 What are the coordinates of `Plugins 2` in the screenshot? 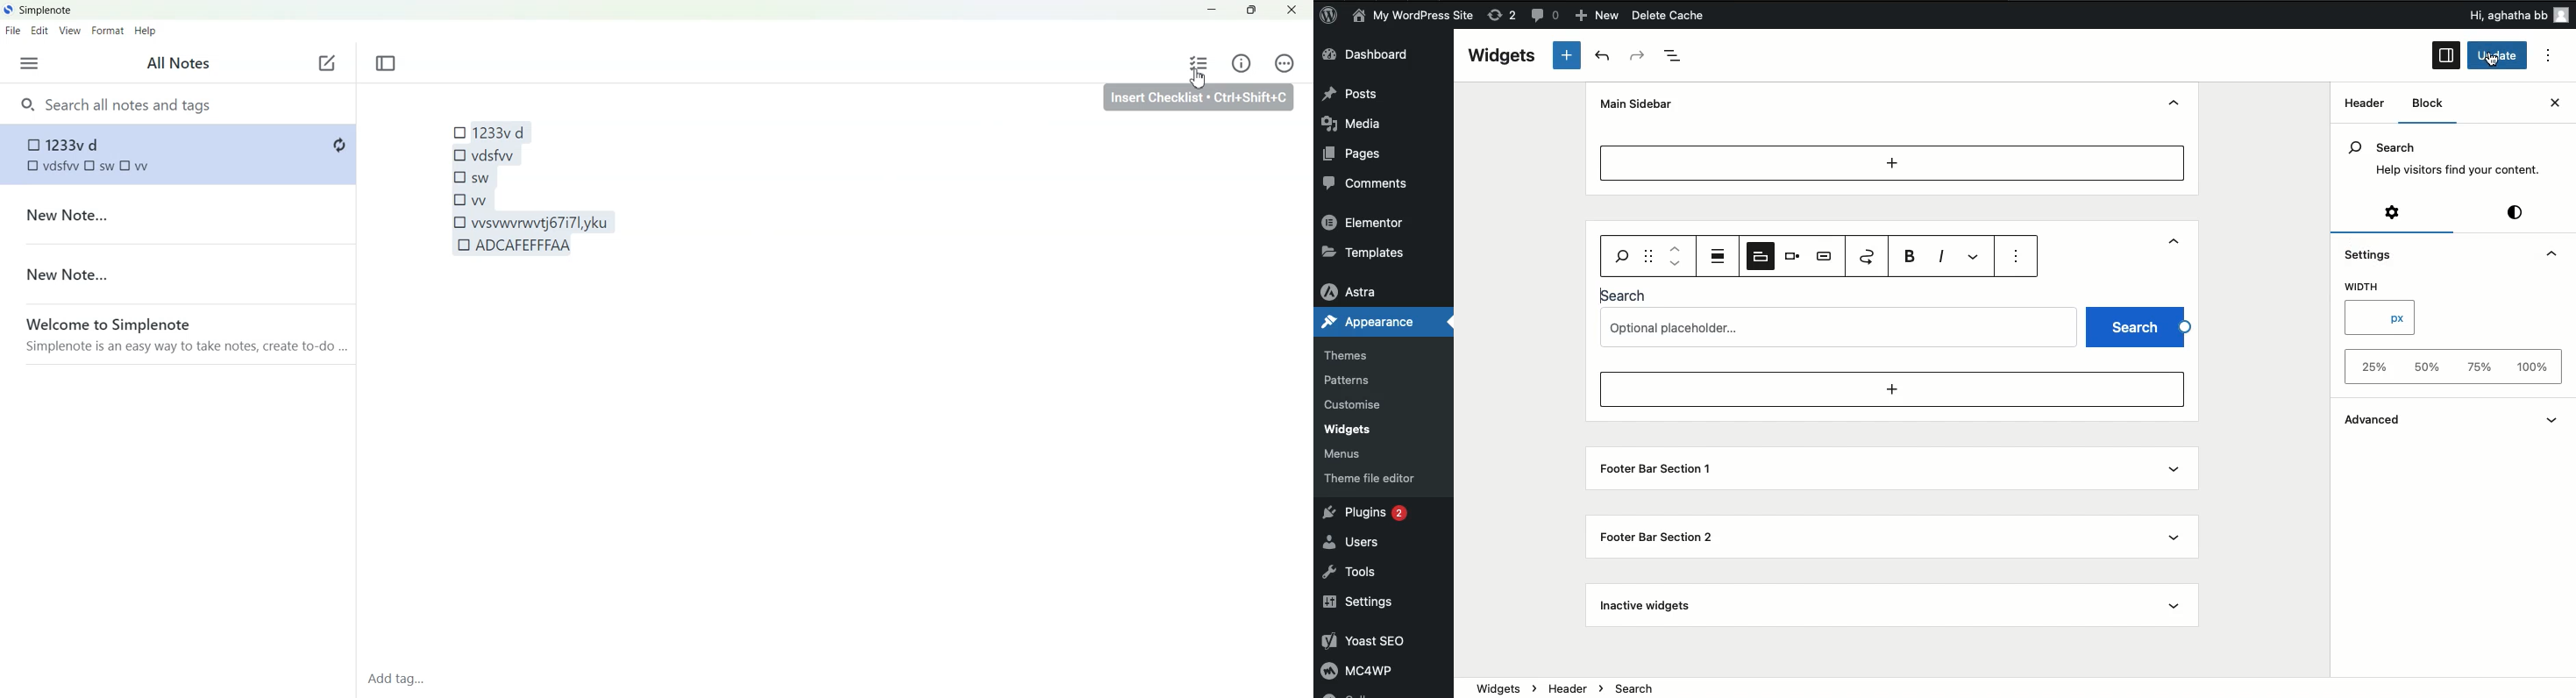 It's located at (1373, 515).